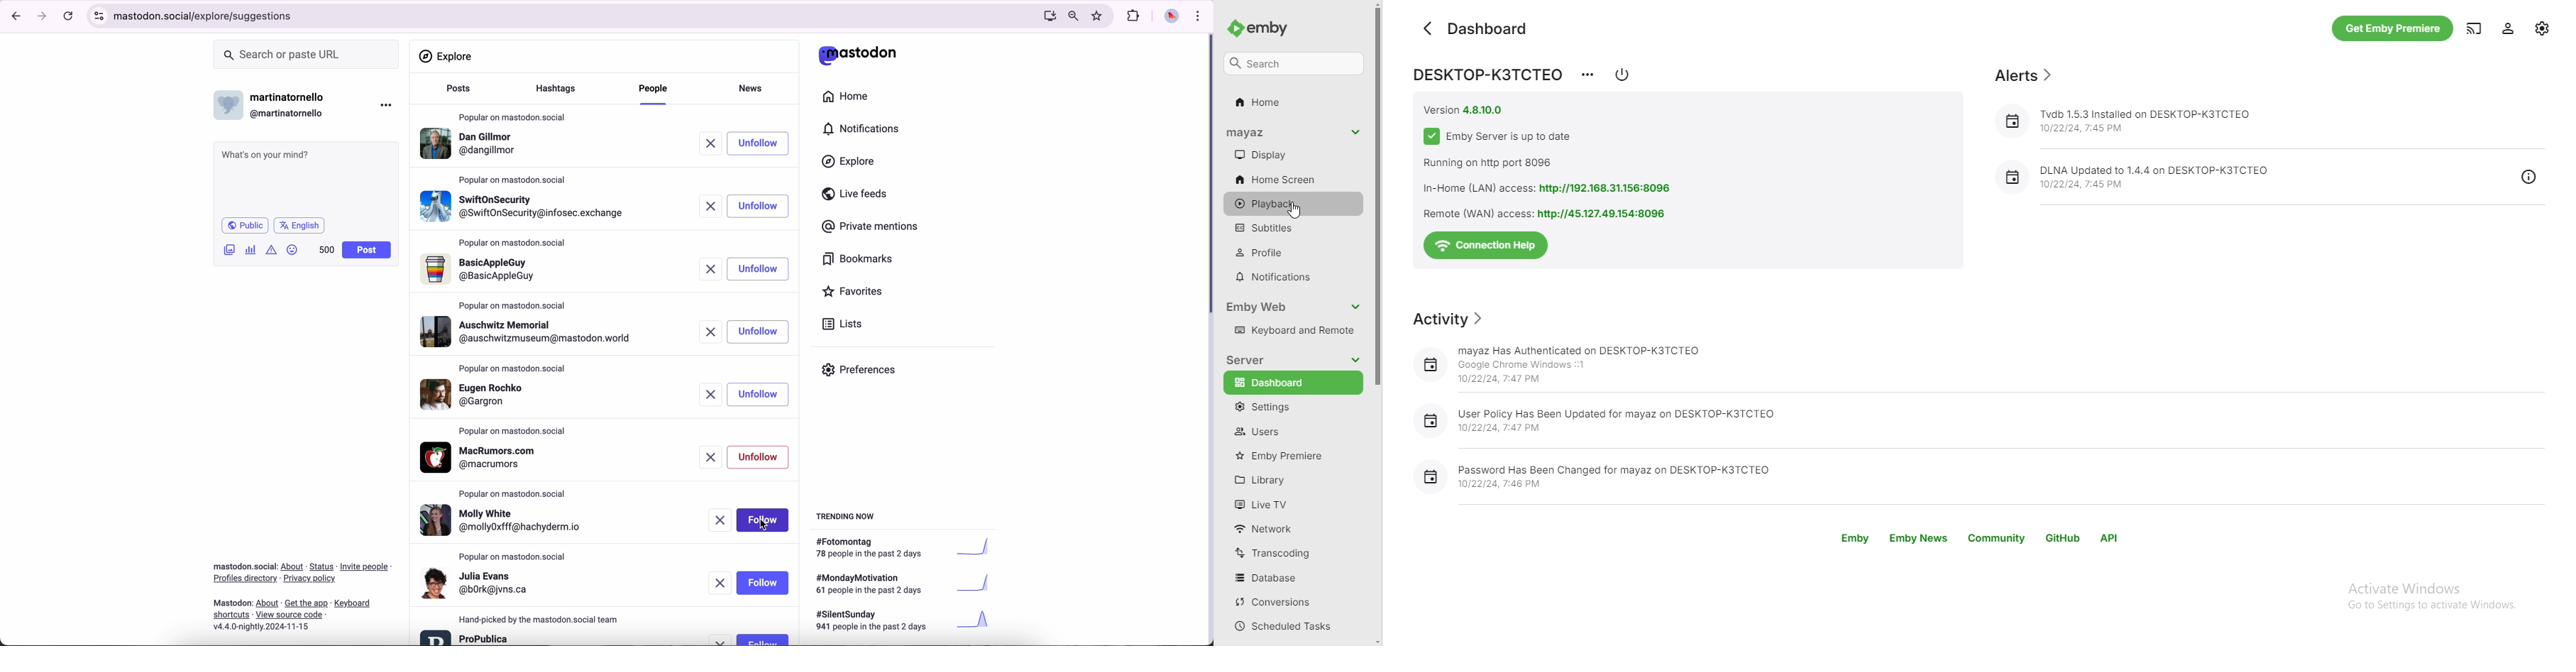 Image resolution: width=2576 pixels, height=672 pixels. Describe the element at coordinates (858, 196) in the screenshot. I see `live feeds` at that location.